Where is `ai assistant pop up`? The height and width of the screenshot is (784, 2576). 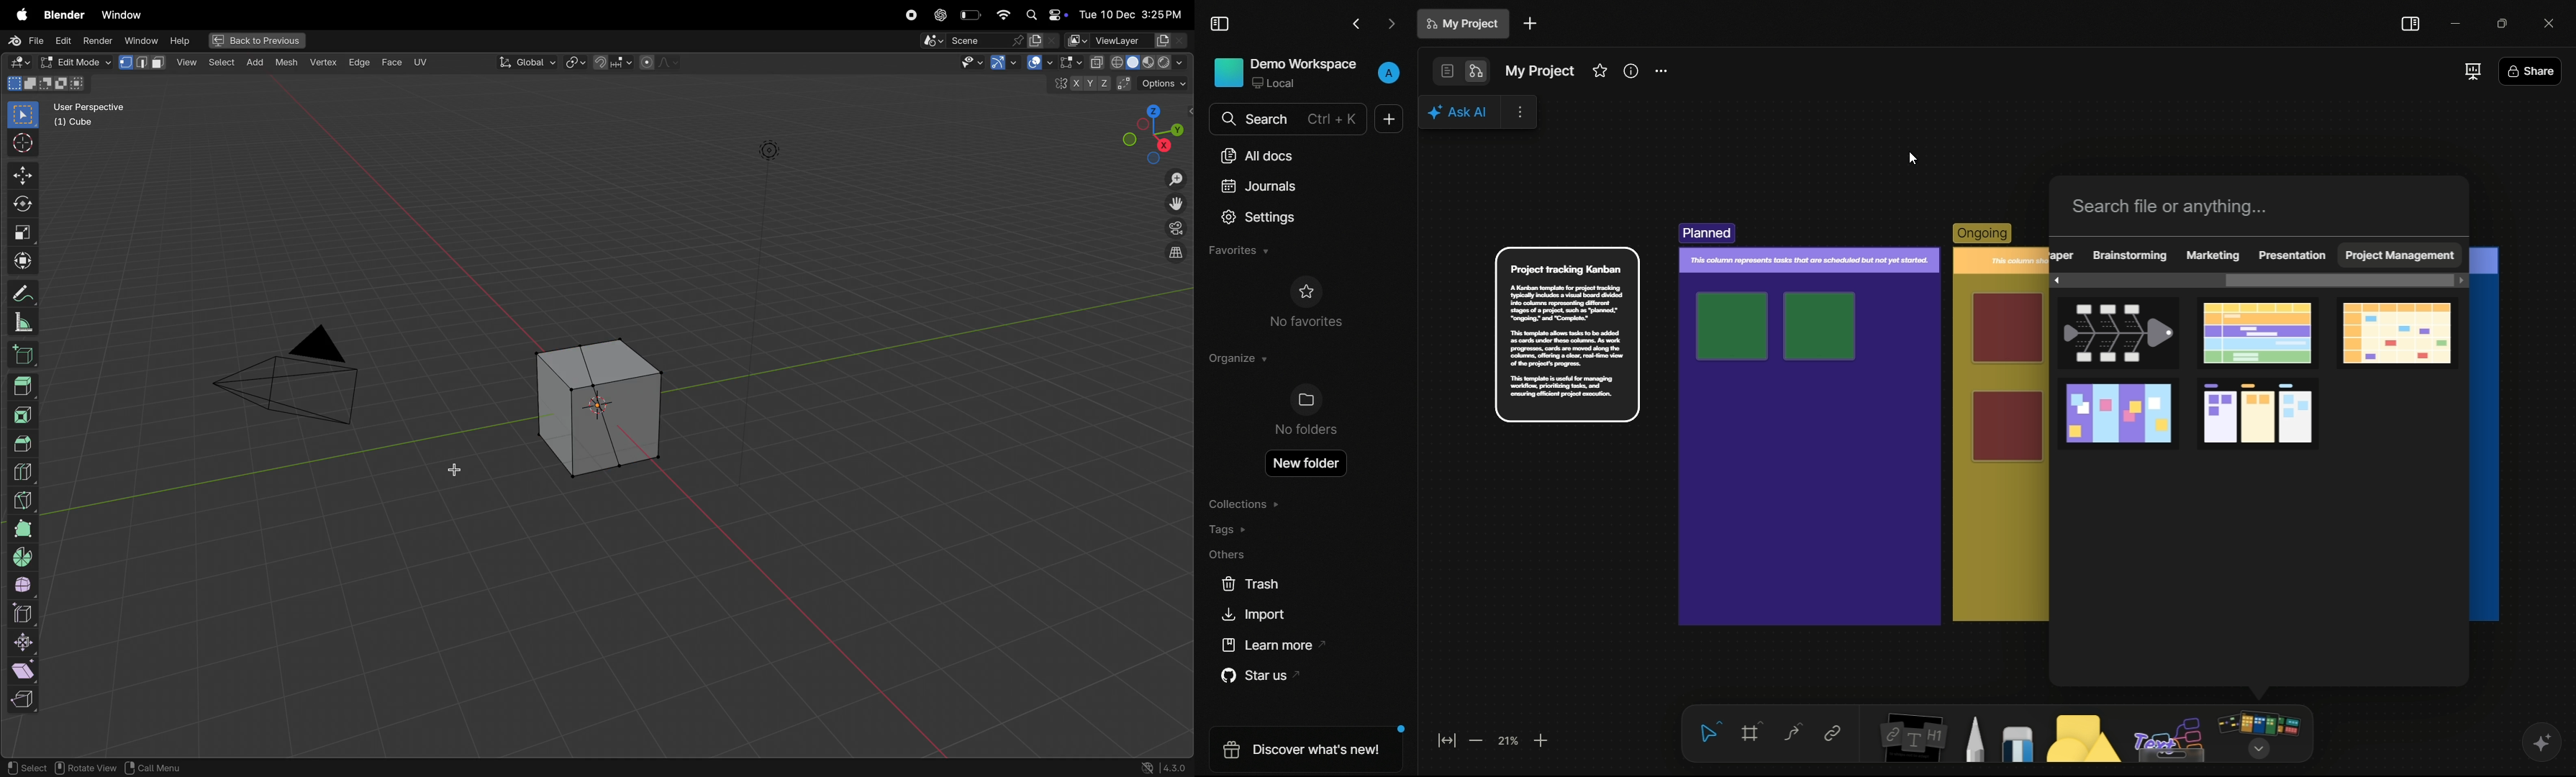 ai assistant pop up is located at coordinates (1461, 112).